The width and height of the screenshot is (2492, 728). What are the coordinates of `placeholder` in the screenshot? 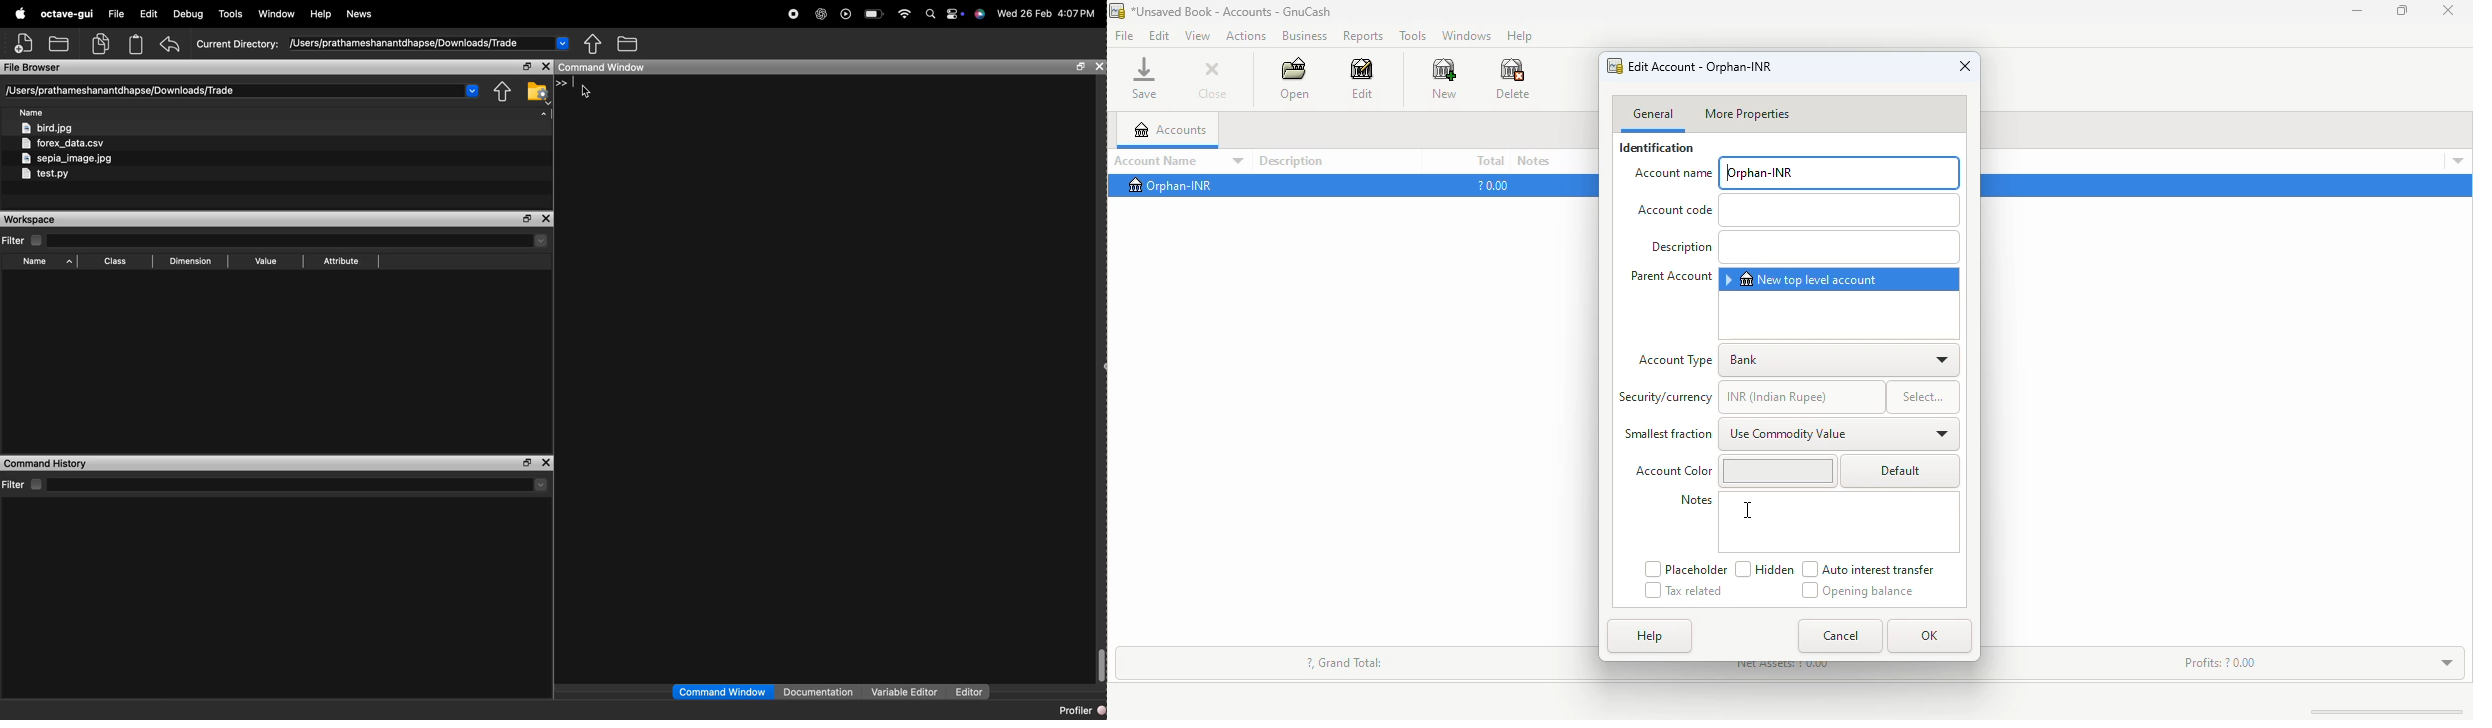 It's located at (1684, 568).